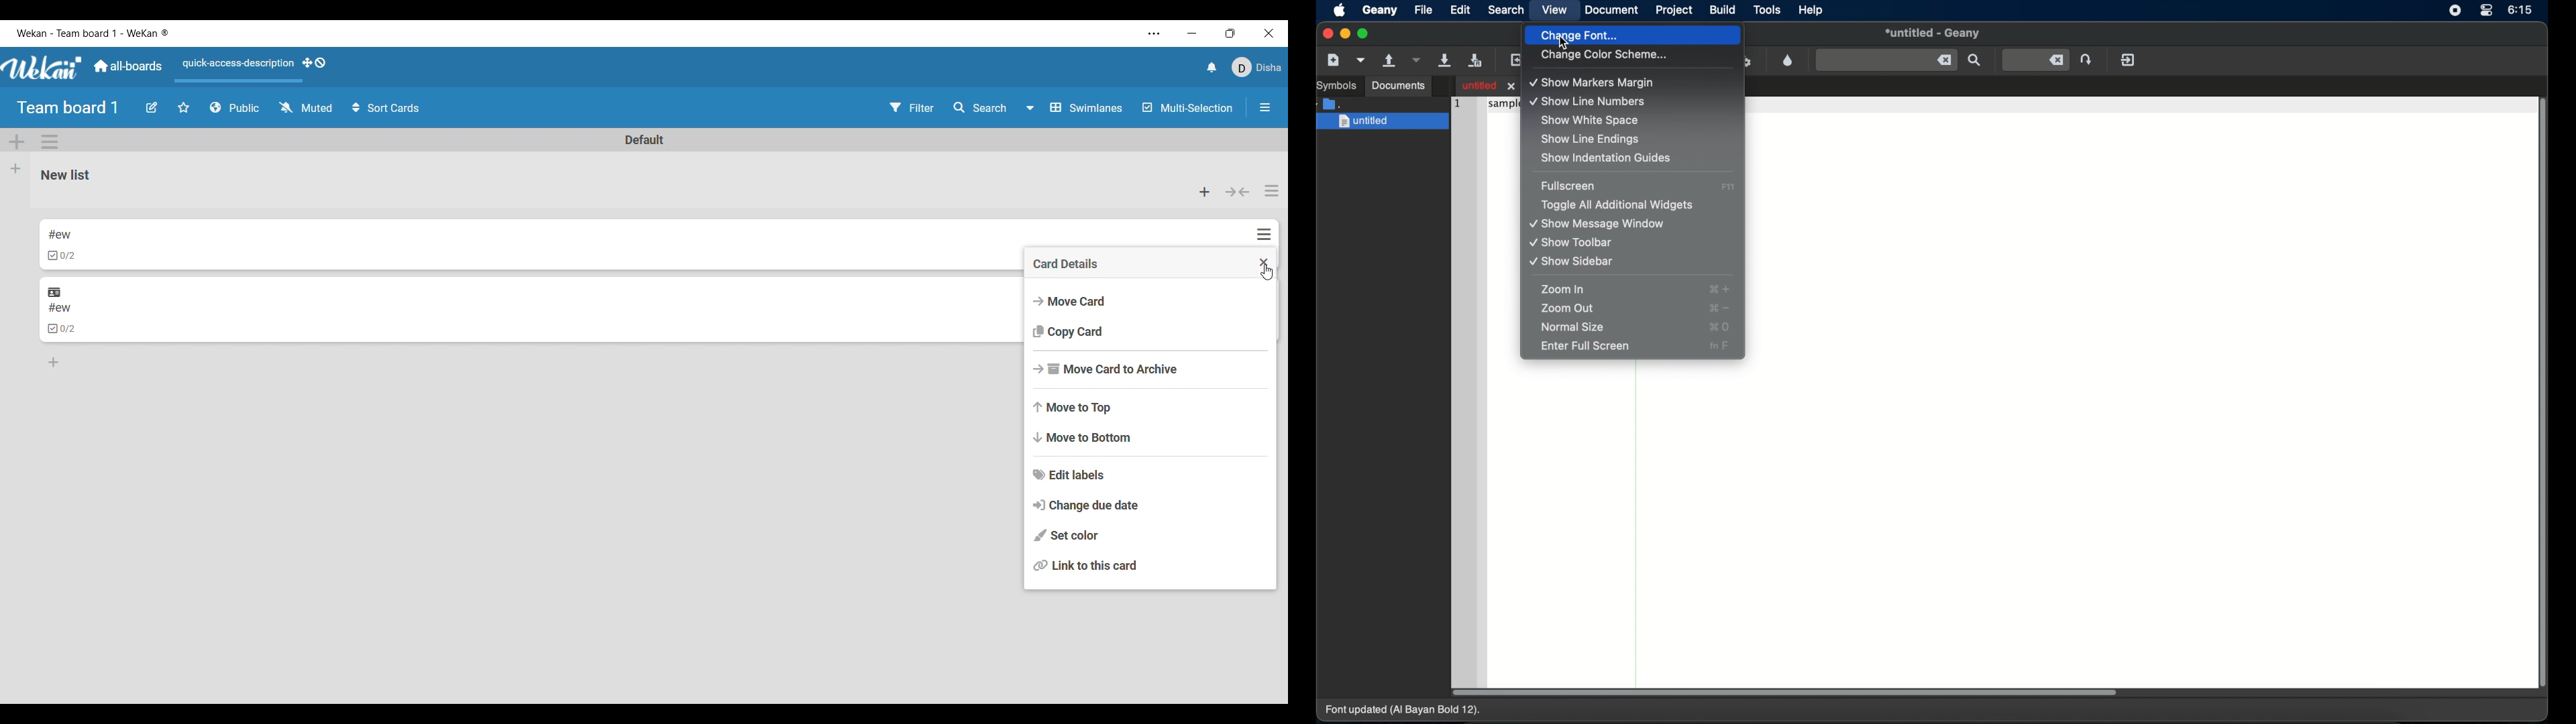  Describe the element at coordinates (1150, 333) in the screenshot. I see `Copy card` at that location.